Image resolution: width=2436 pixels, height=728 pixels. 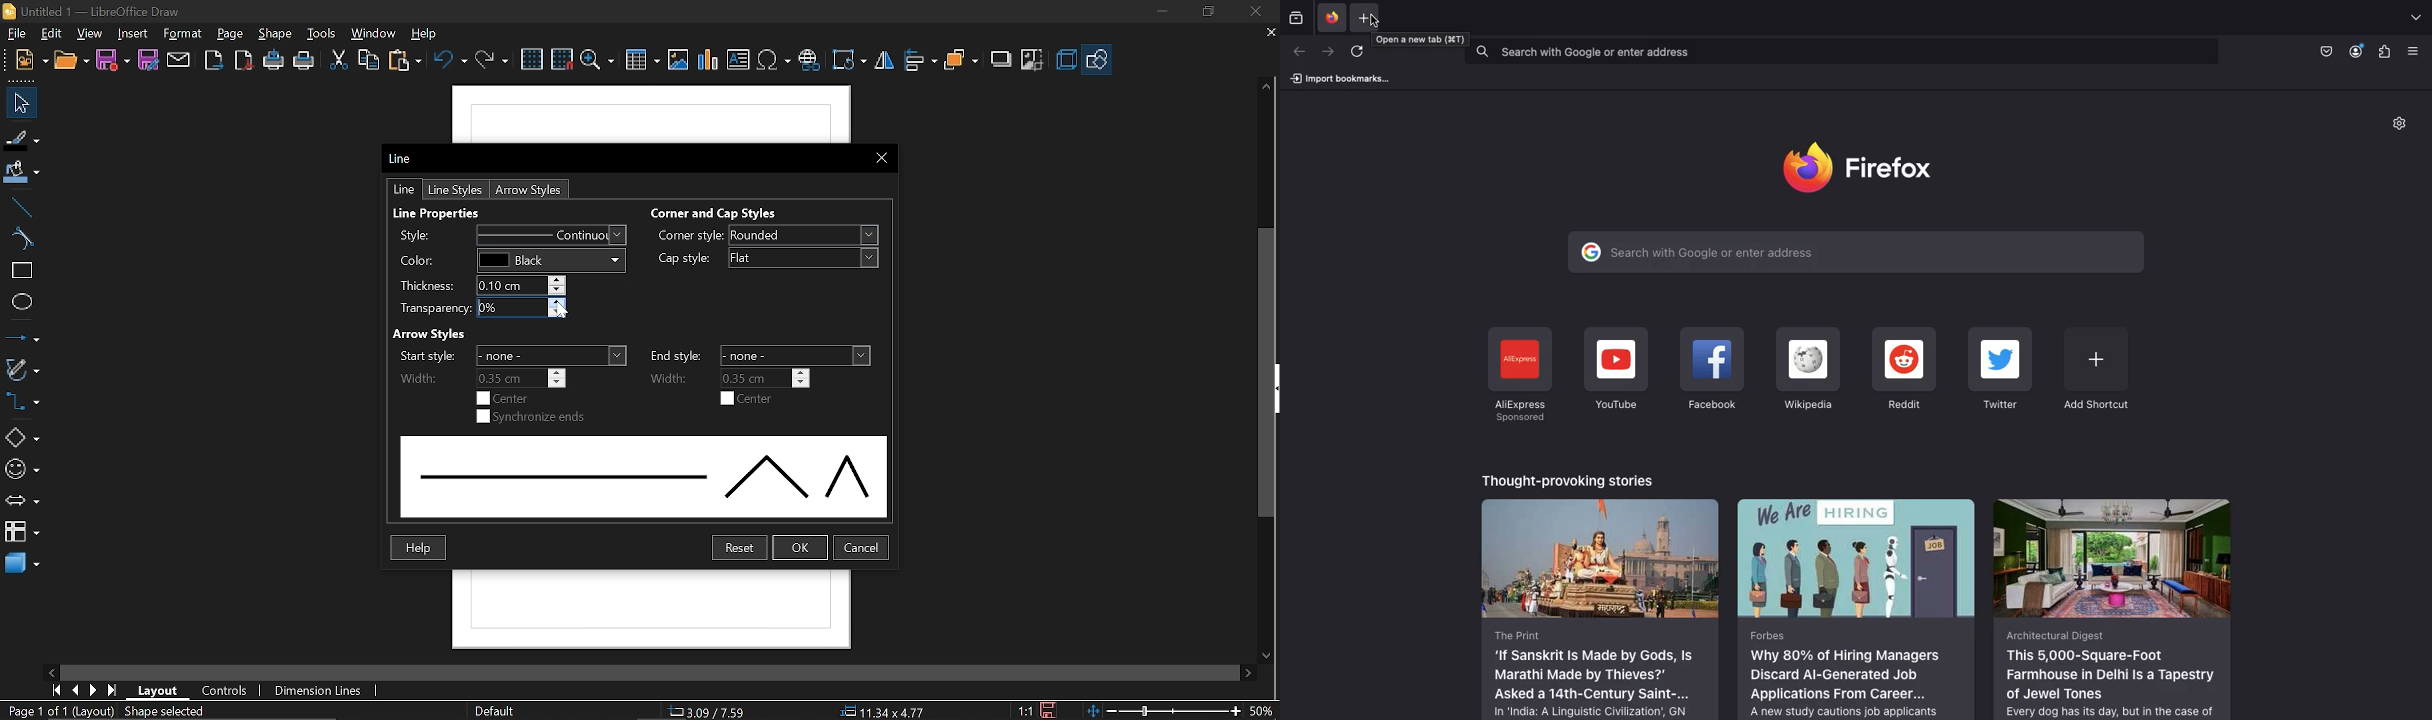 What do you see at coordinates (1066, 60) in the screenshot?
I see `3d effect` at bounding box center [1066, 60].